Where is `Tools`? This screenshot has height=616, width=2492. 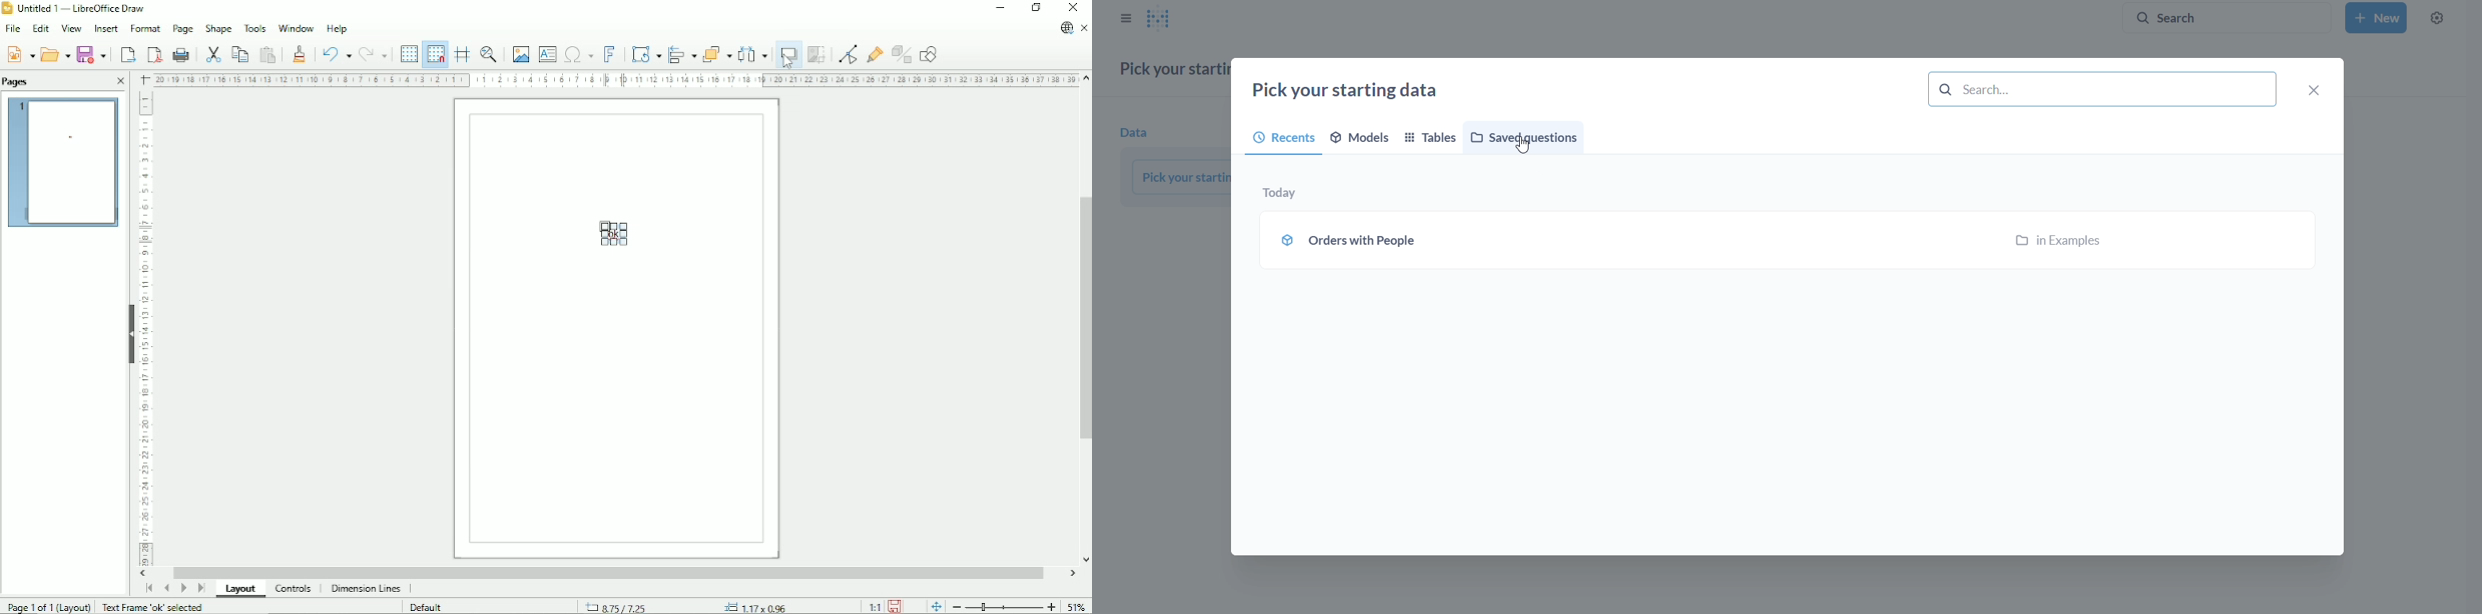
Tools is located at coordinates (254, 28).